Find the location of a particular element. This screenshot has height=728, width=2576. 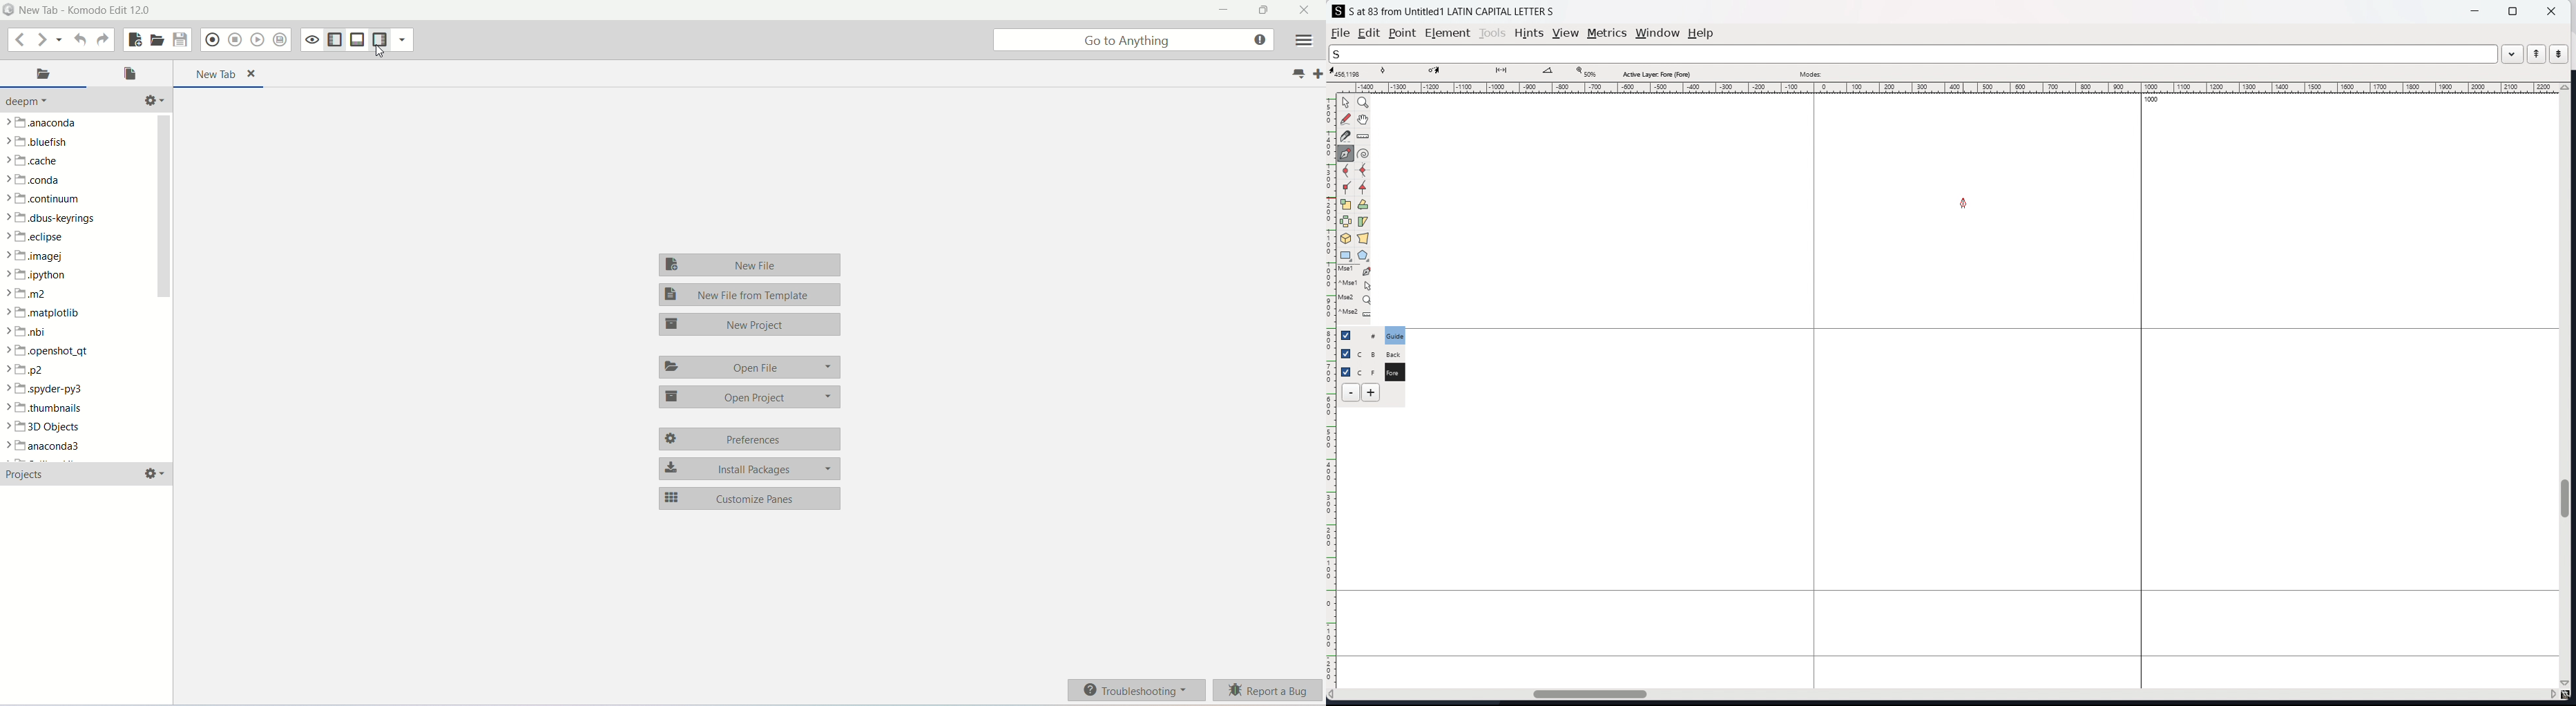

angle between points is located at coordinates (1549, 72).